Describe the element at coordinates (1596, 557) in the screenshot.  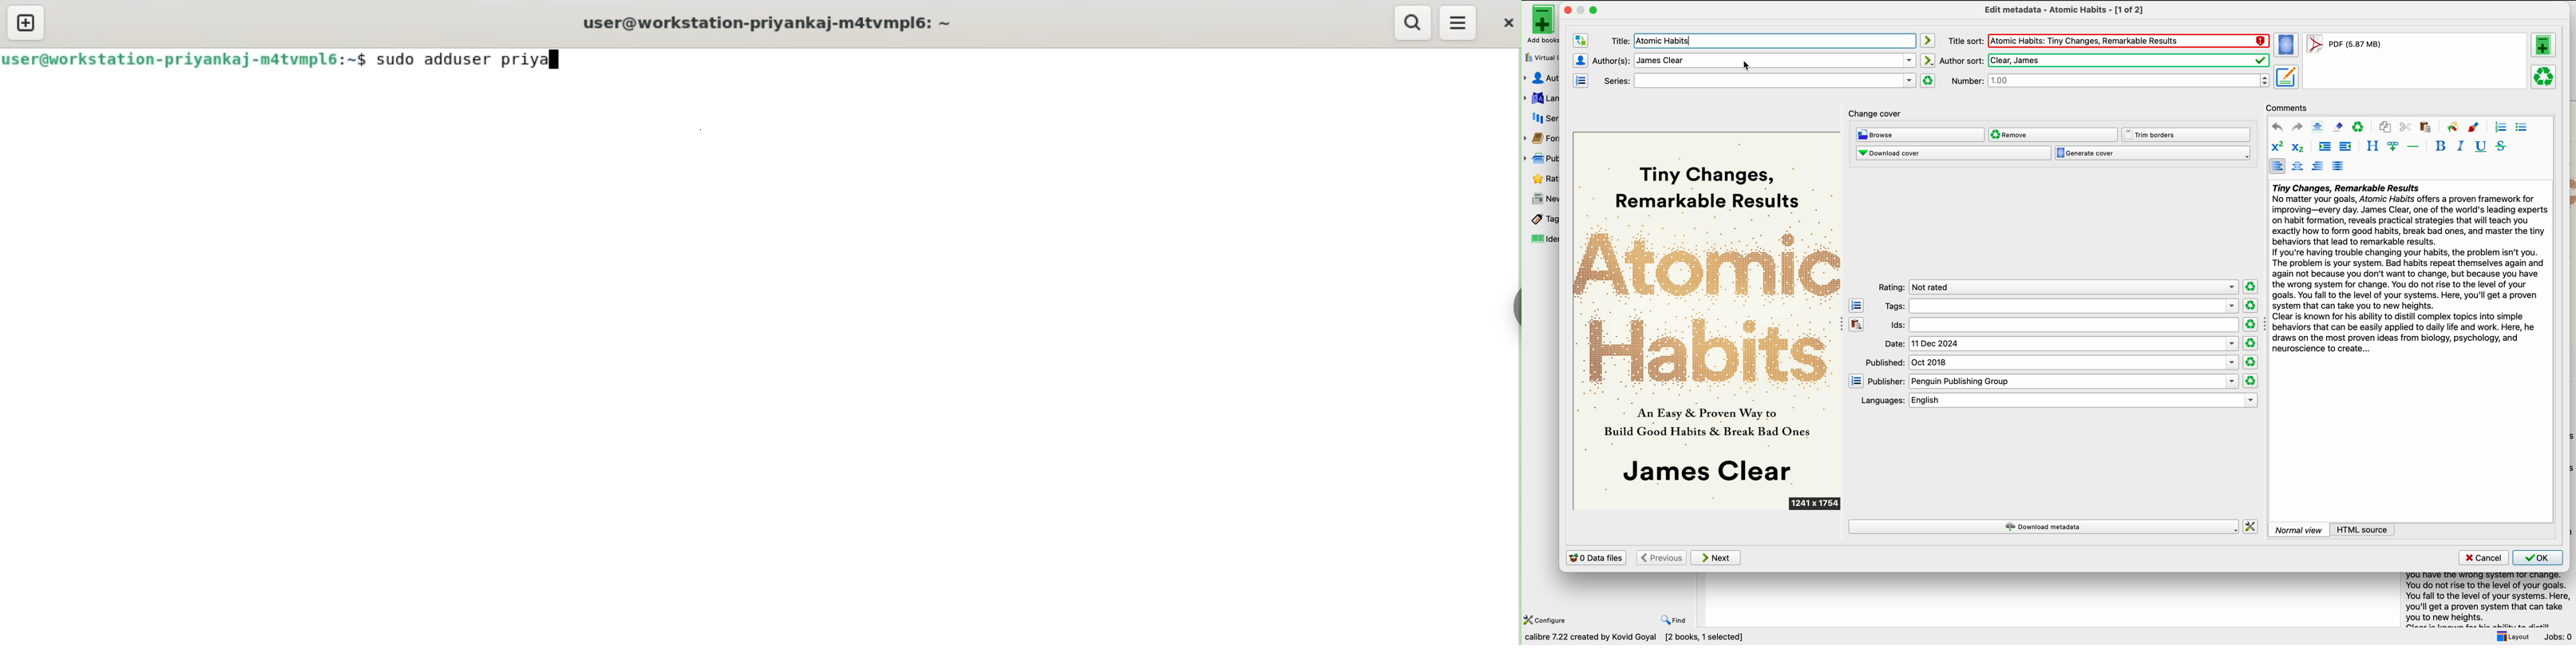
I see `0 data files` at that location.